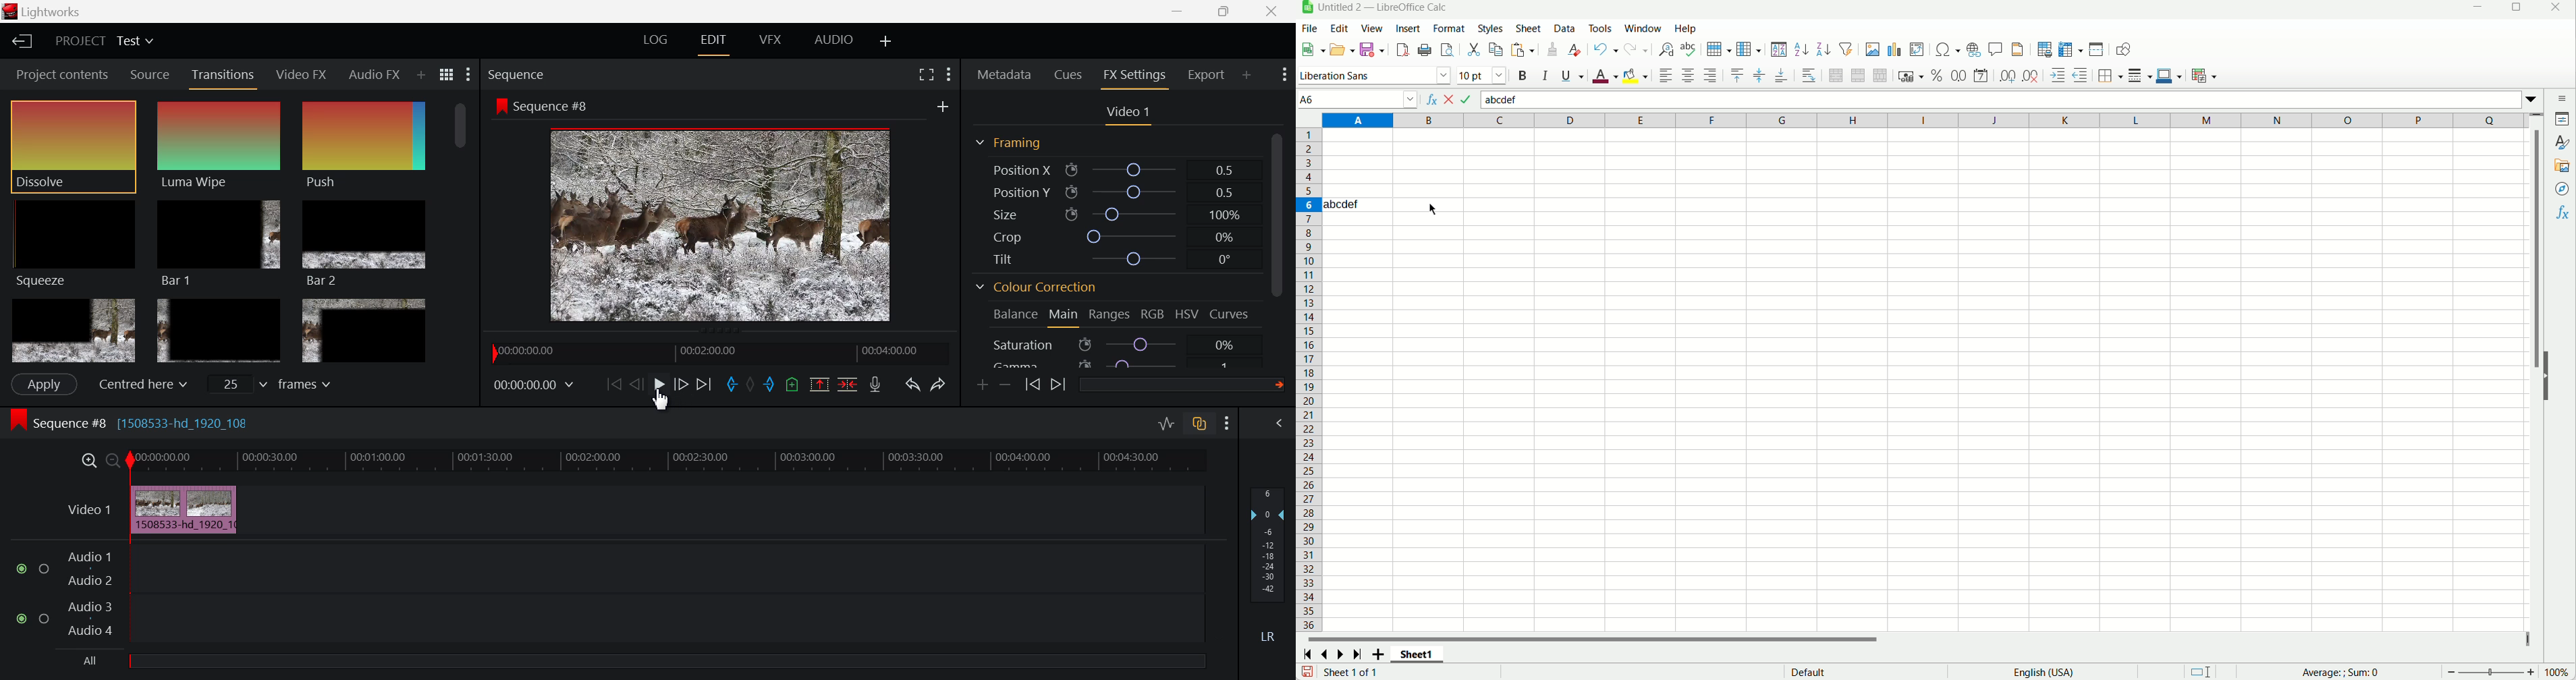 The height and width of the screenshot is (700, 2576). What do you see at coordinates (1759, 76) in the screenshot?
I see `center vertically` at bounding box center [1759, 76].